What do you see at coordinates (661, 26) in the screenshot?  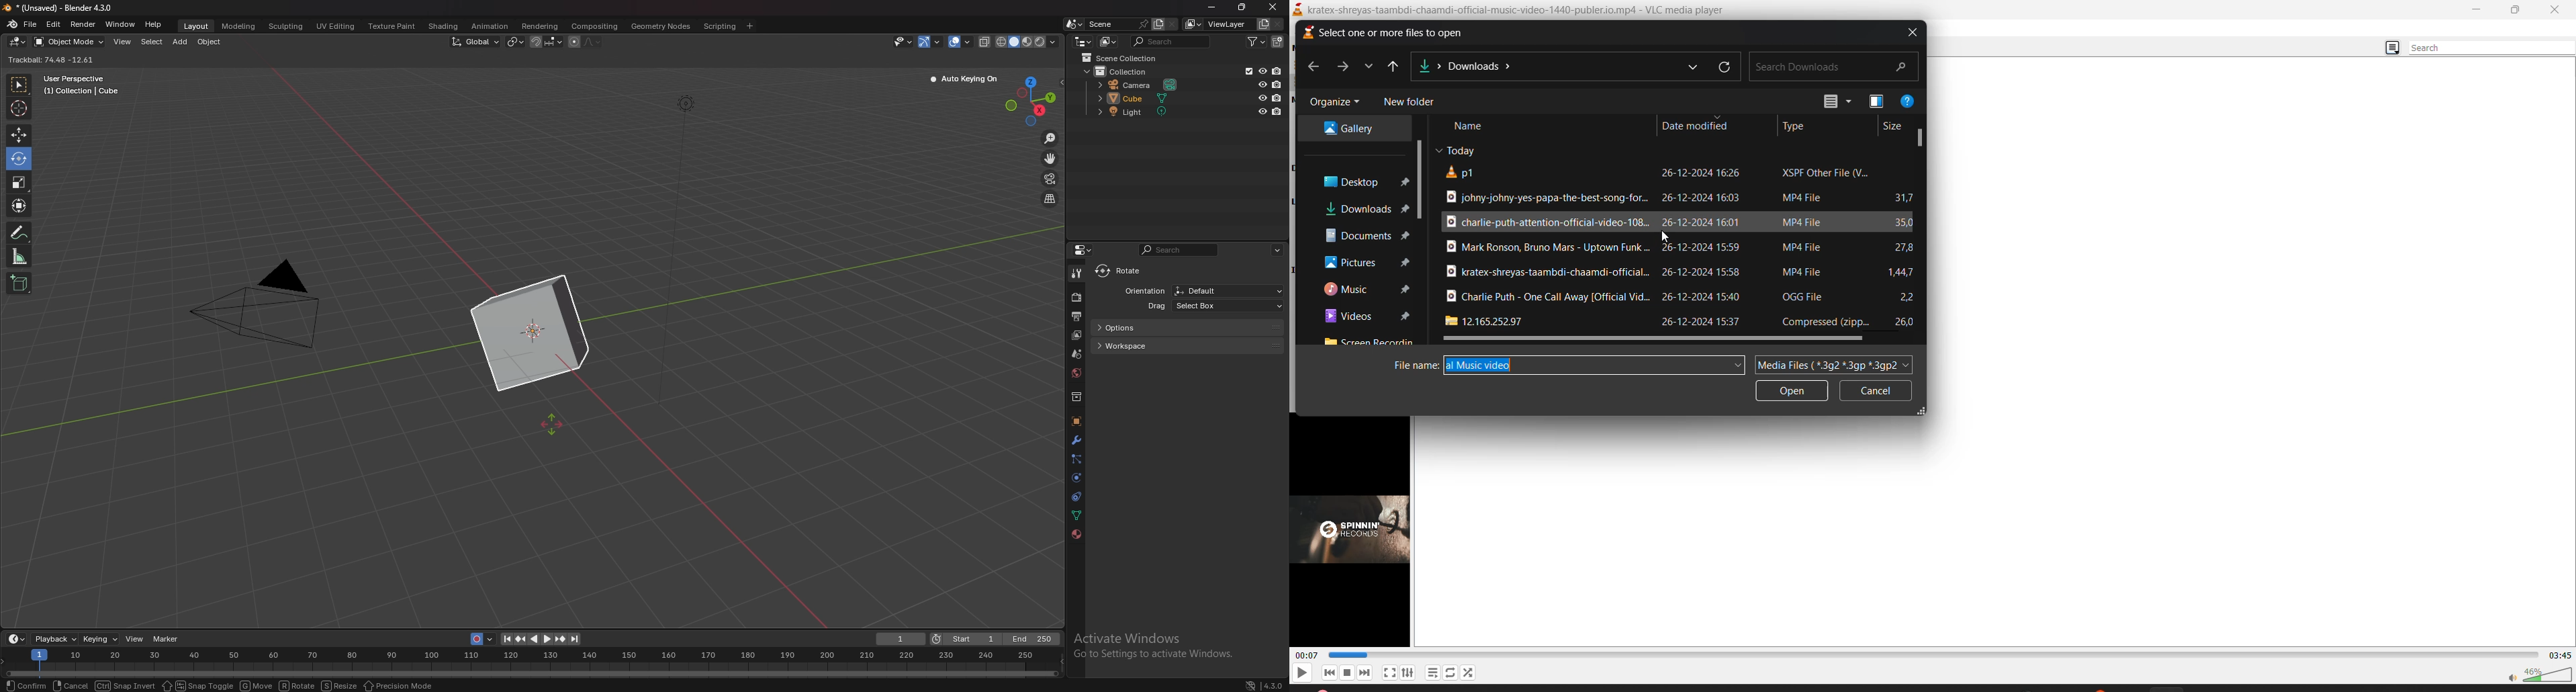 I see `geometry nodes` at bounding box center [661, 26].